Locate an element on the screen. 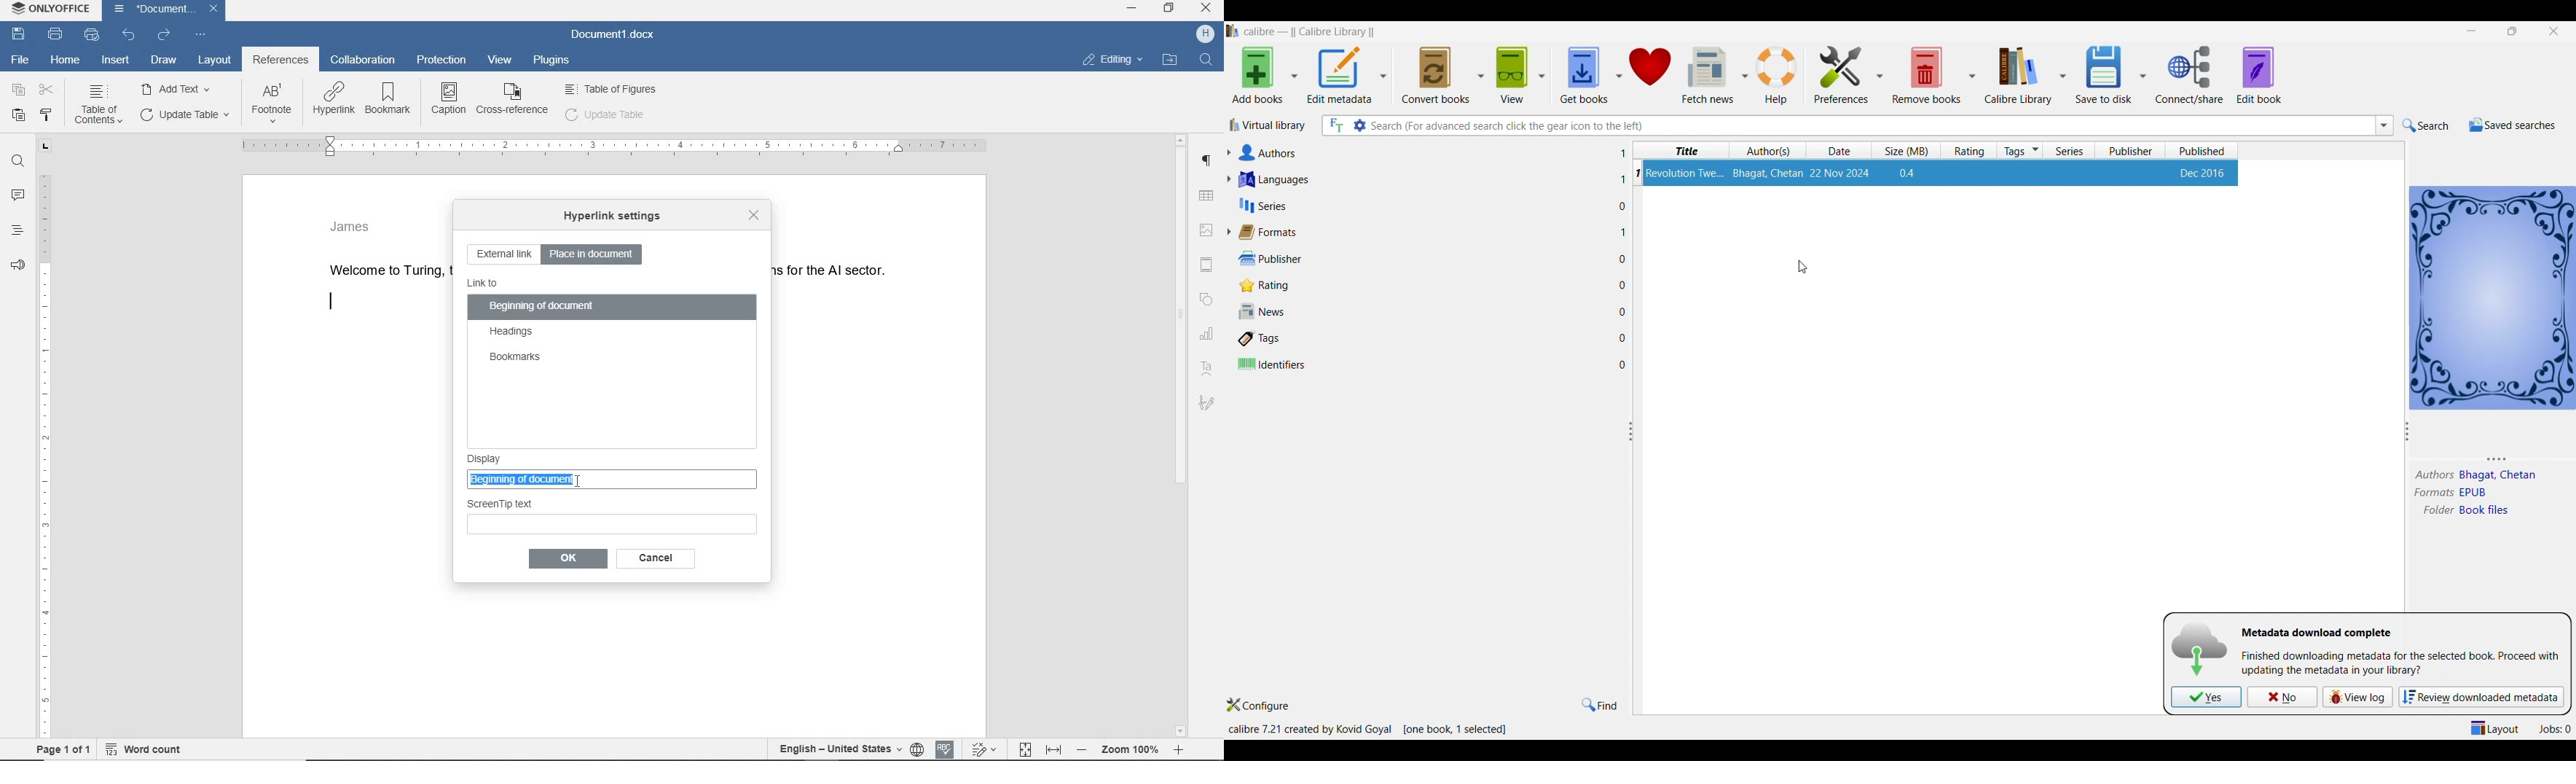 The height and width of the screenshot is (784, 2576). Find is located at coordinates (1209, 59).